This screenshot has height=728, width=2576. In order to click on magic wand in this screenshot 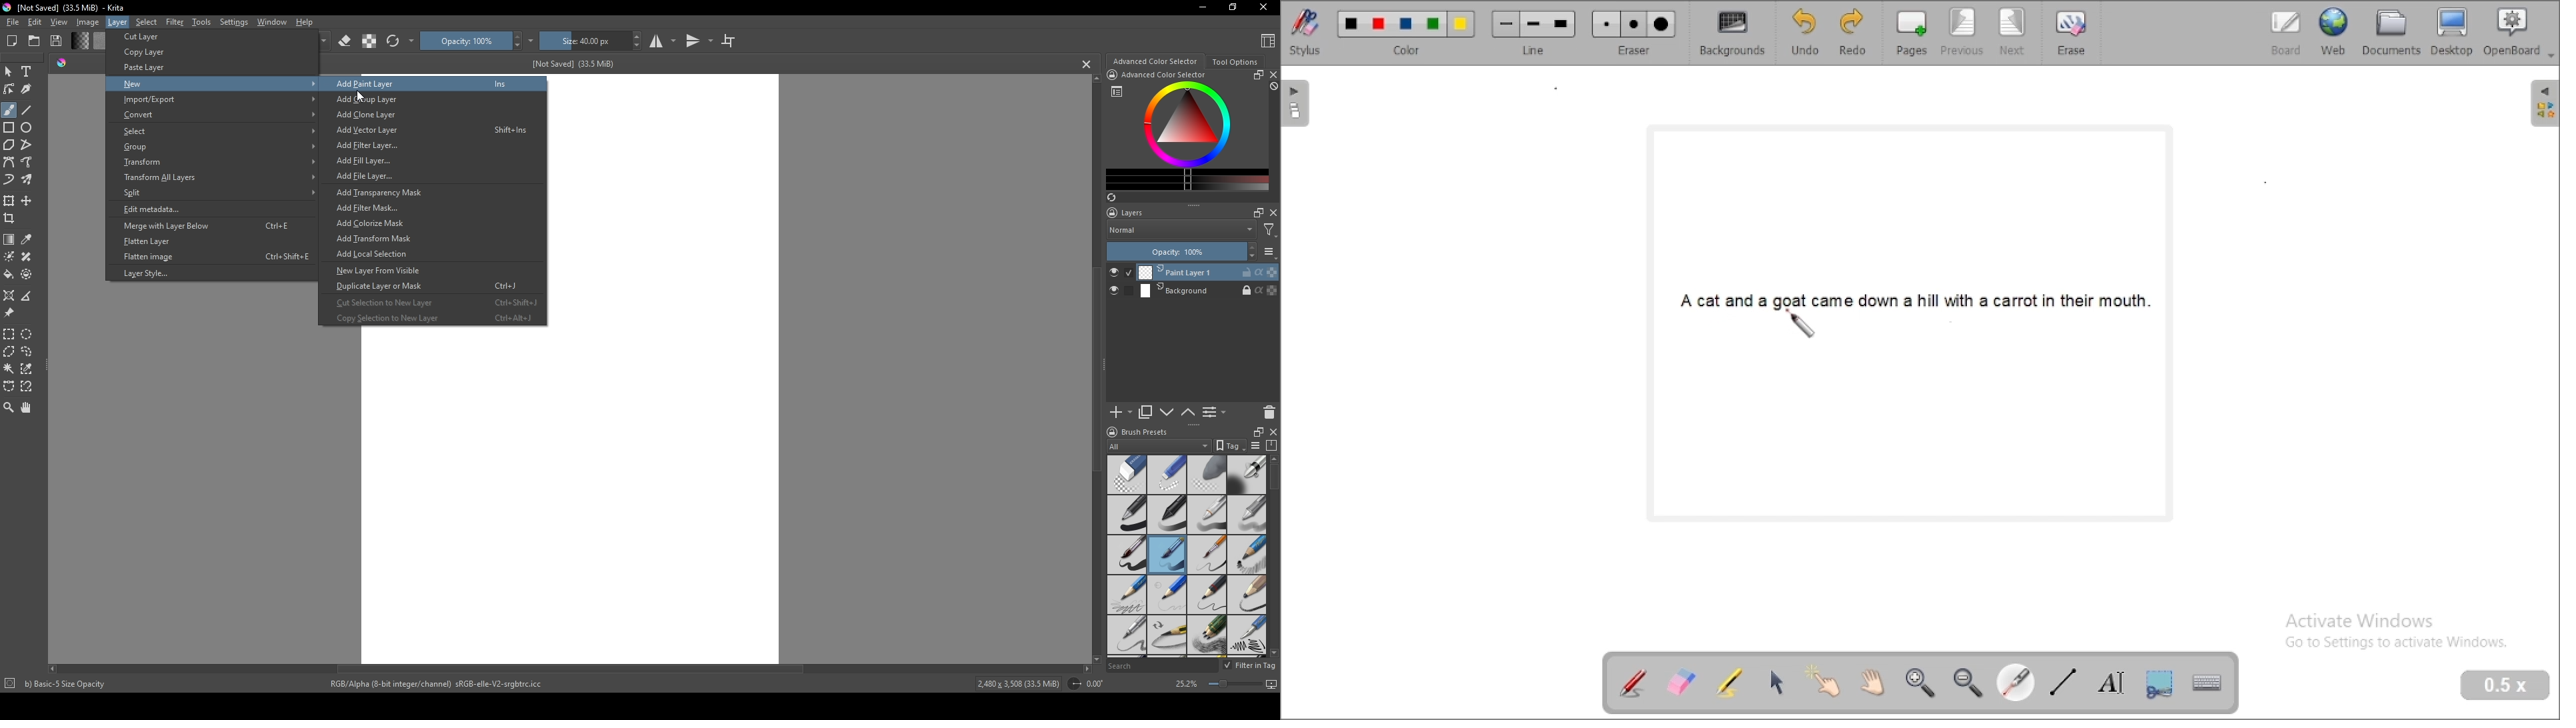, I will do `click(9, 368)`.